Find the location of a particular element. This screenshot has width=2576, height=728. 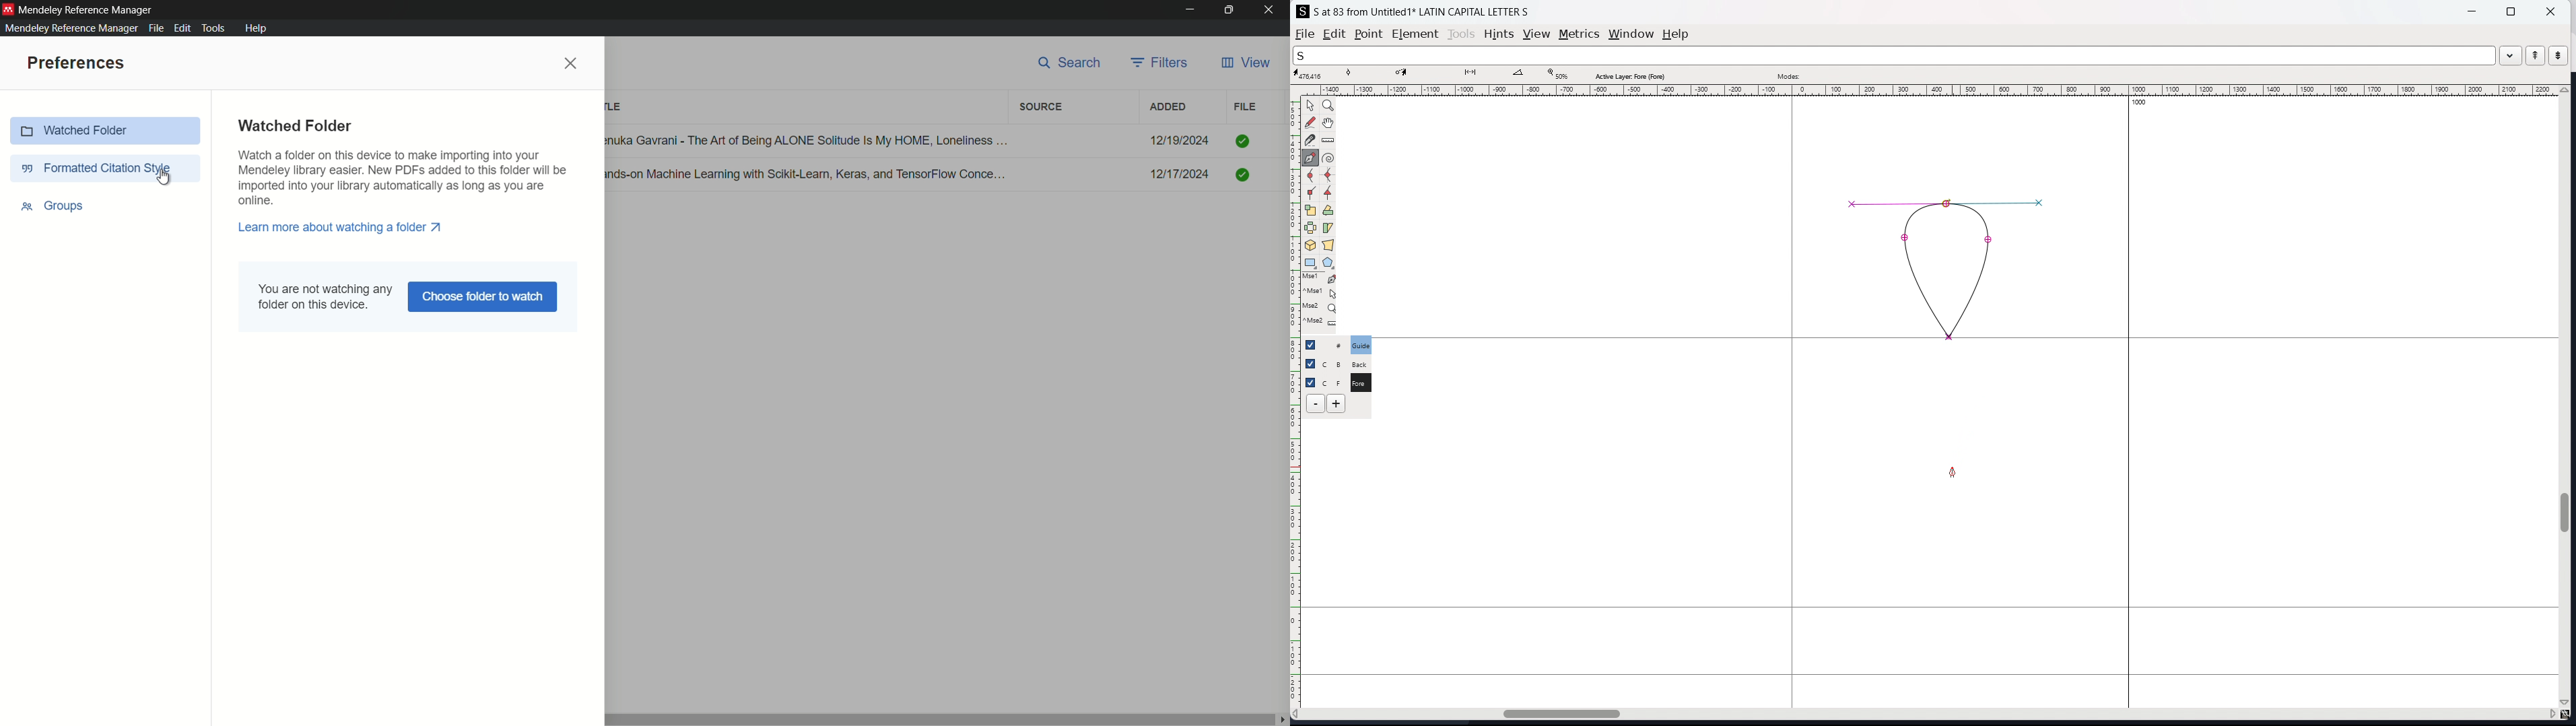

element is located at coordinates (1416, 34).